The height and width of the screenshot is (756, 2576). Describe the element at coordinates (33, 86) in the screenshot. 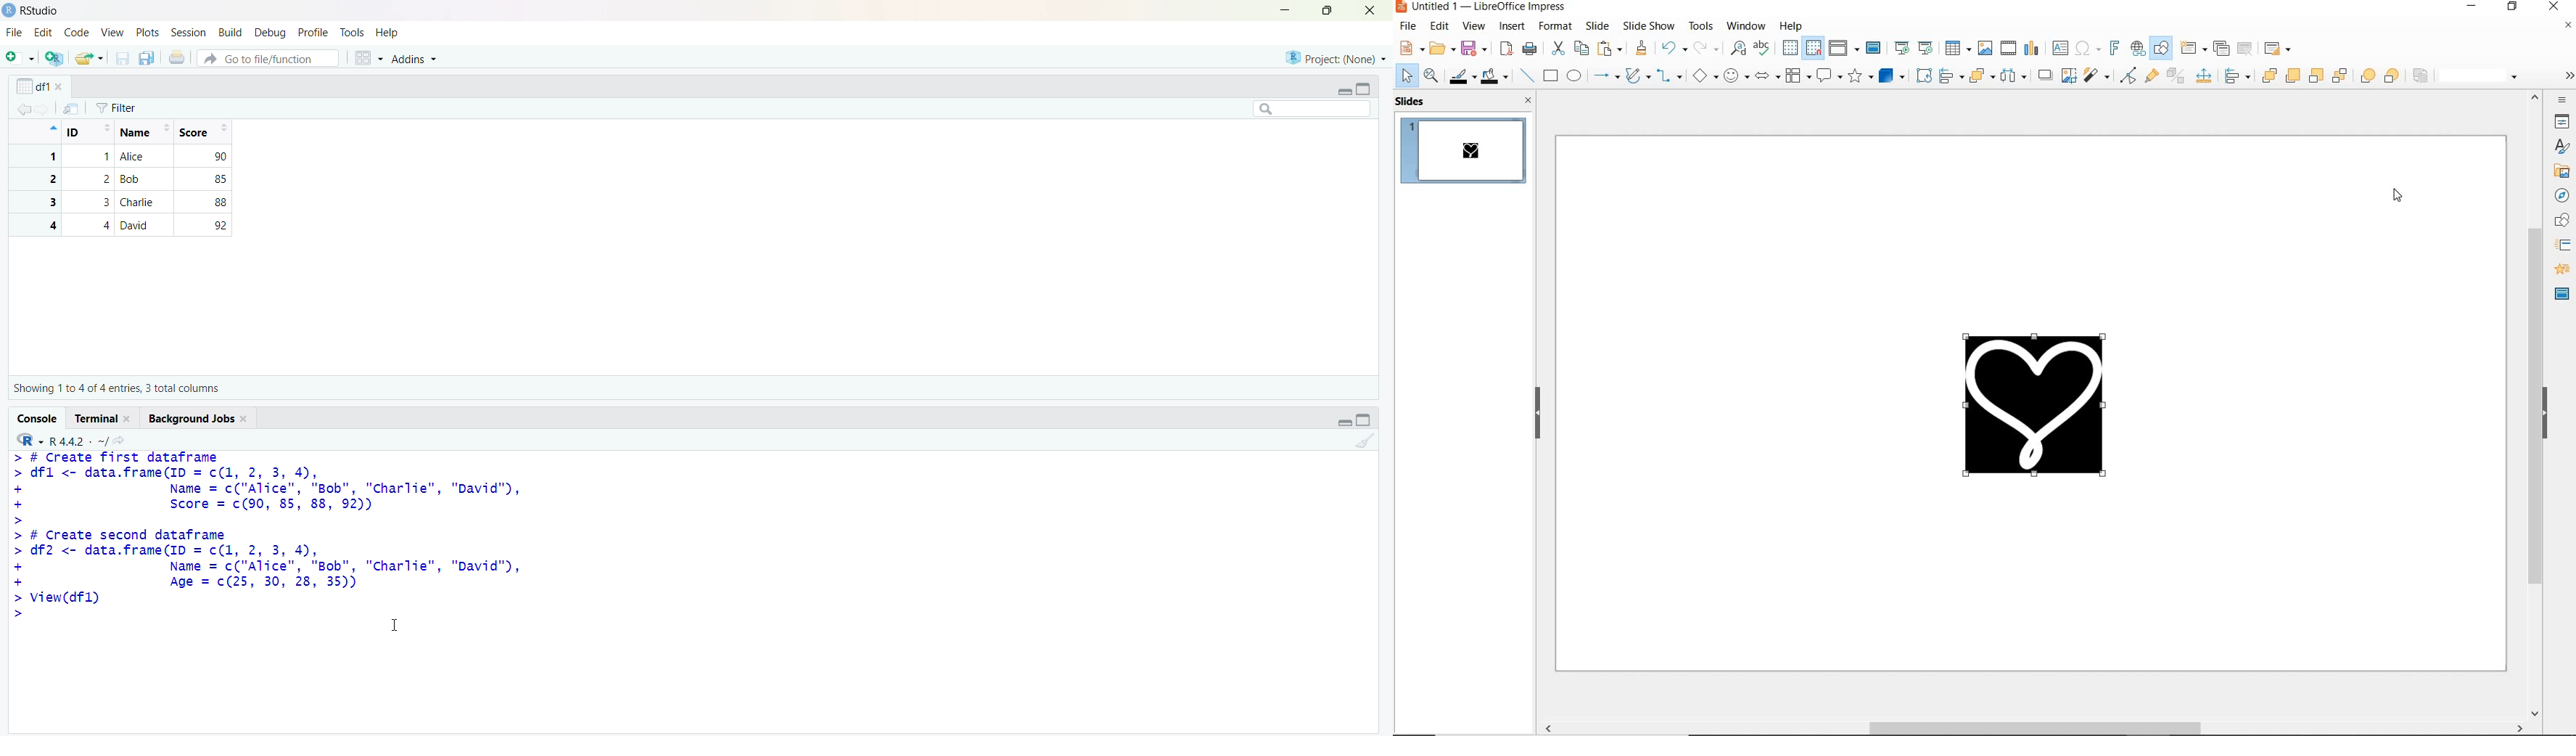

I see `df1` at that location.